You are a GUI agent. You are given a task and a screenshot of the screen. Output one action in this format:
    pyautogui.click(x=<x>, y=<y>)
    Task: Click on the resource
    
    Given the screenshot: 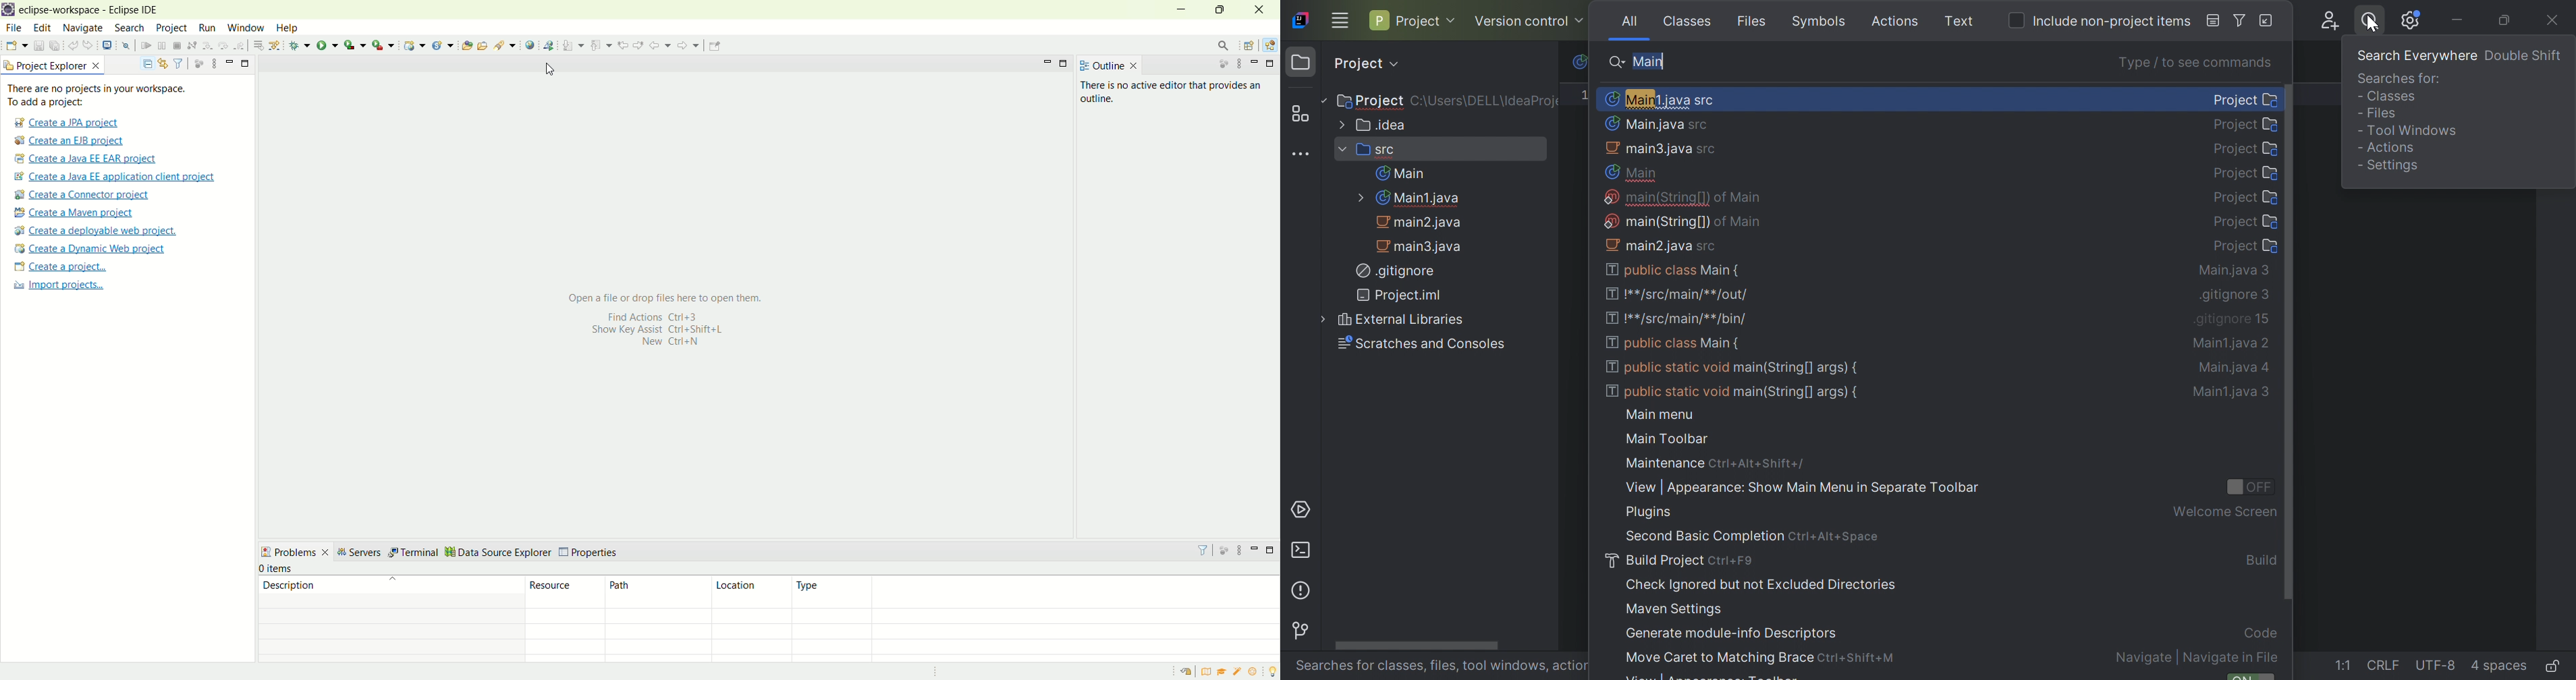 What is the action you would take?
    pyautogui.click(x=567, y=591)
    